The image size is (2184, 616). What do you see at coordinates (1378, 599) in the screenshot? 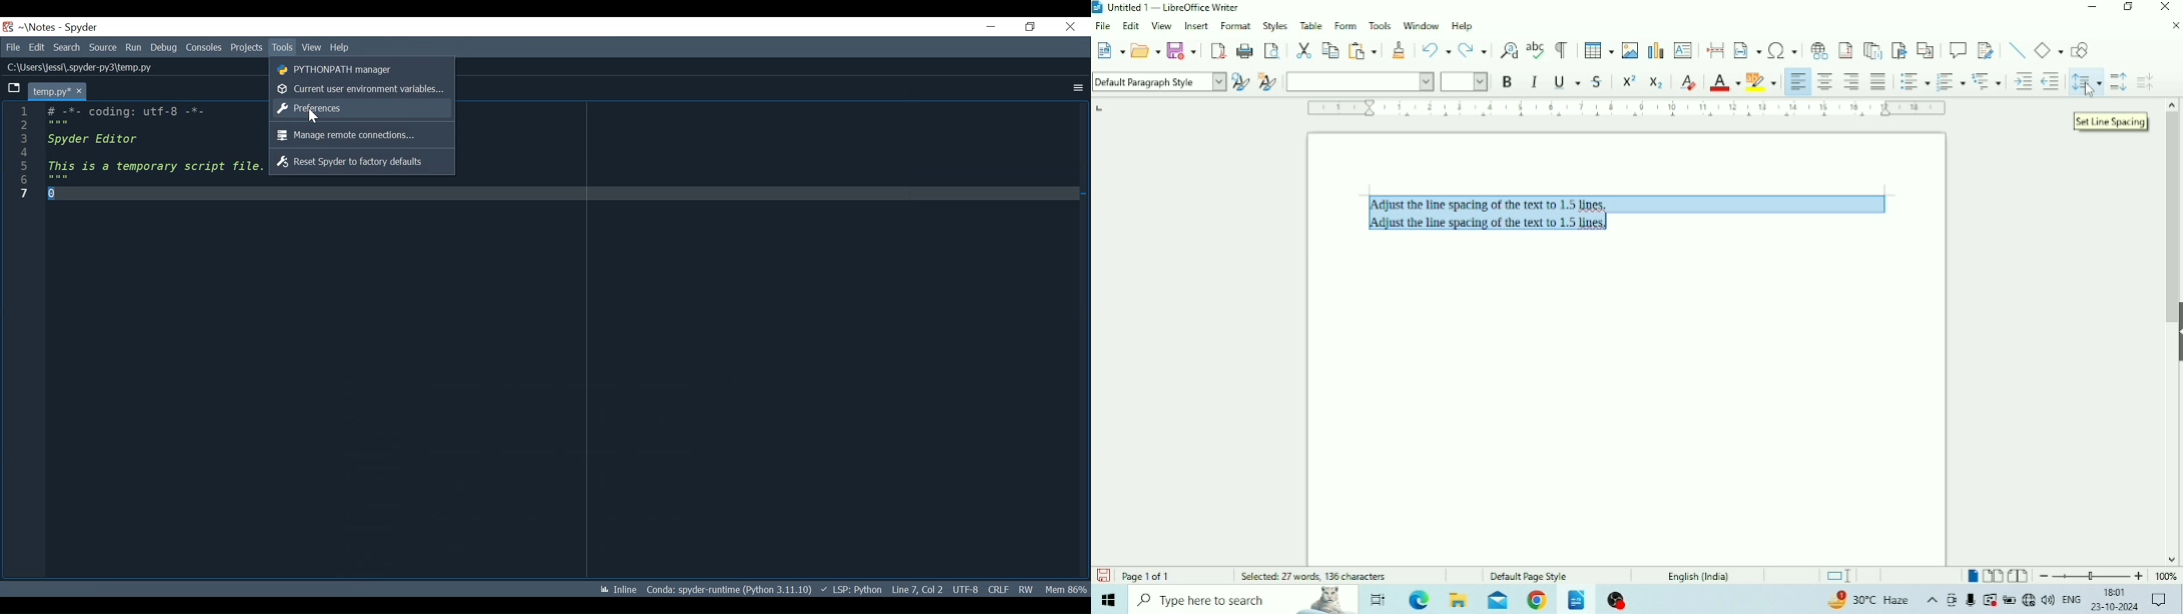
I see `Task view` at bounding box center [1378, 599].